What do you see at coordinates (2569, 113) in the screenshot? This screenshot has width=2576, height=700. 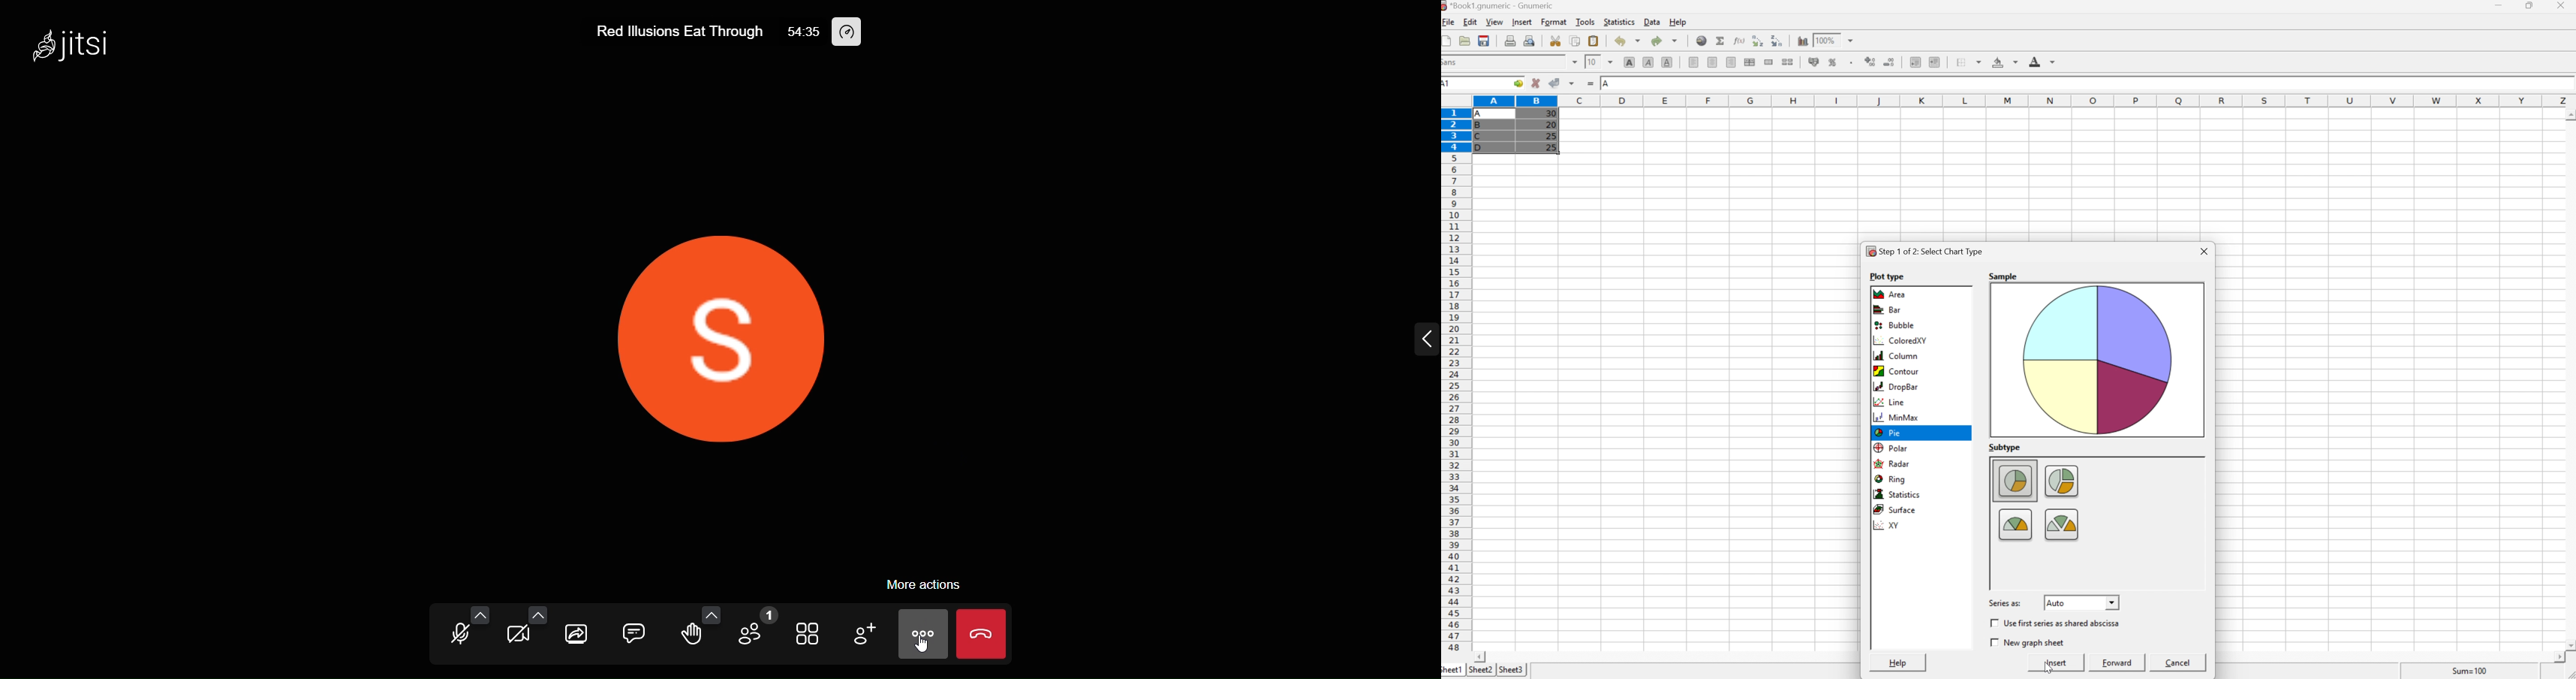 I see `Scroll Up` at bounding box center [2569, 113].